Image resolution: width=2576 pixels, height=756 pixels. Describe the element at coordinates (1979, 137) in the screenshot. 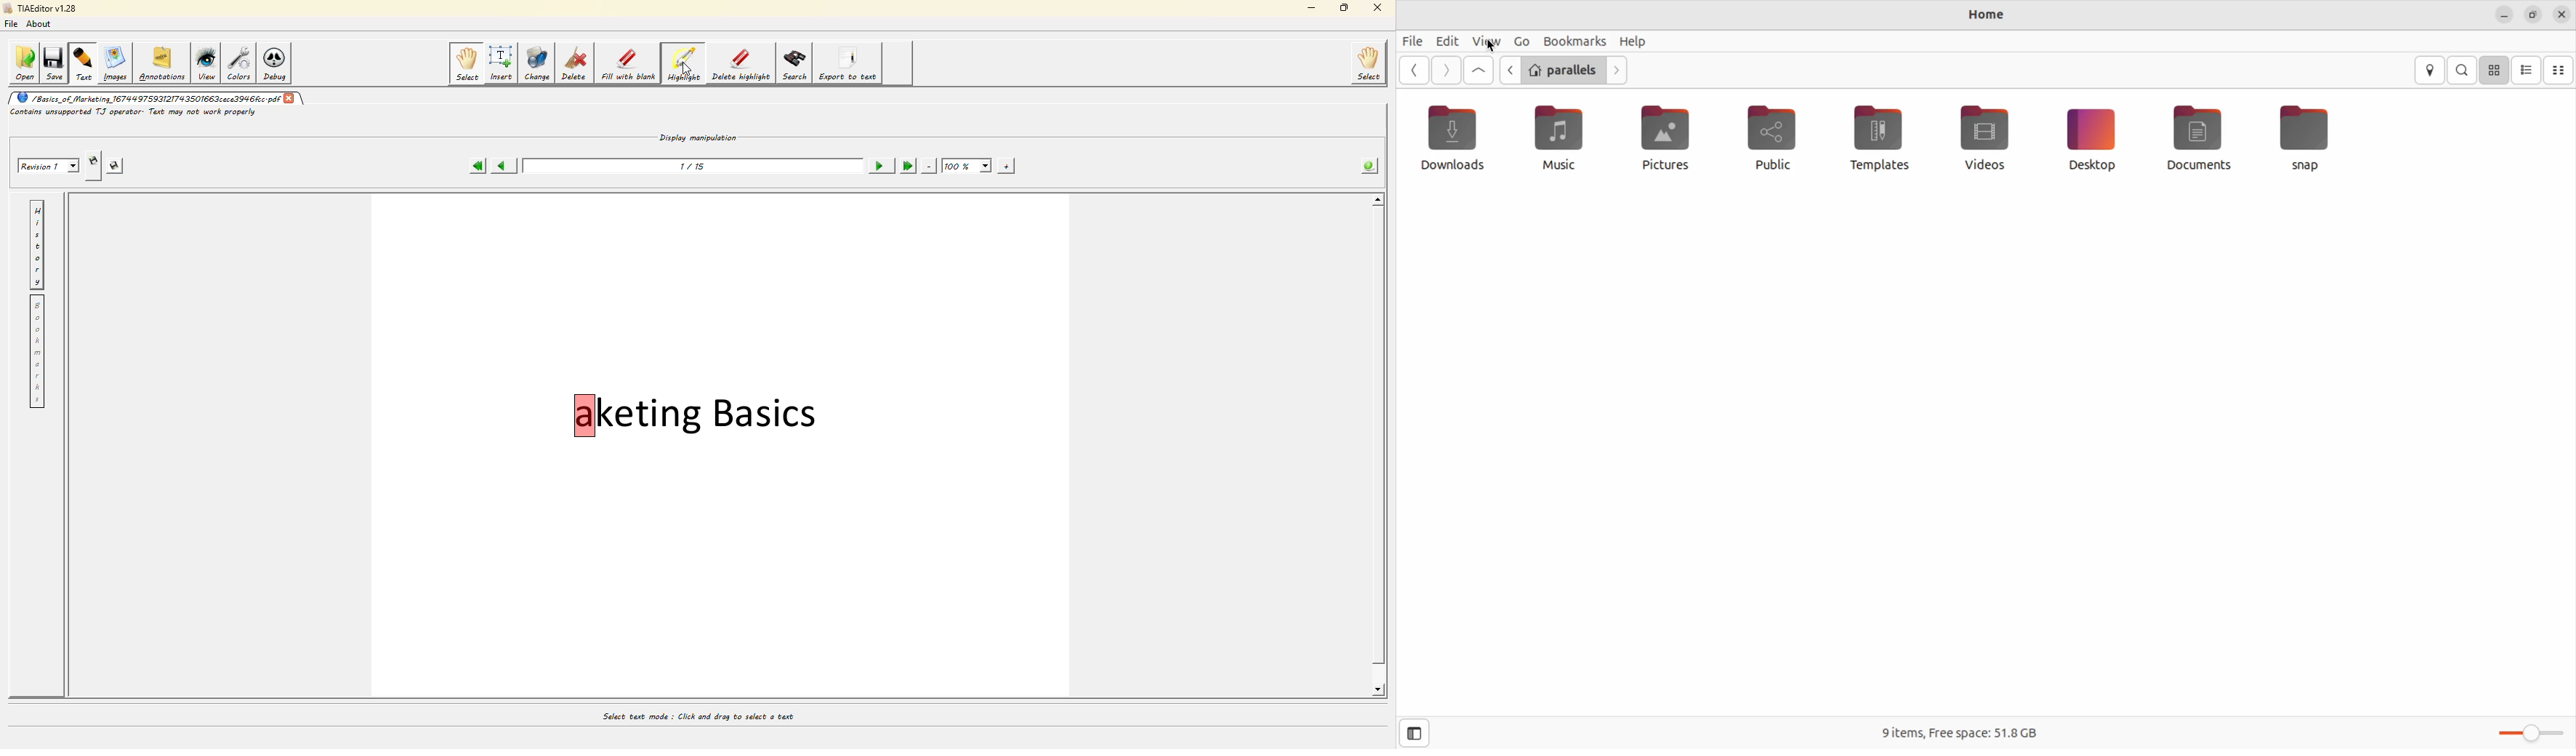

I see `videos` at that location.